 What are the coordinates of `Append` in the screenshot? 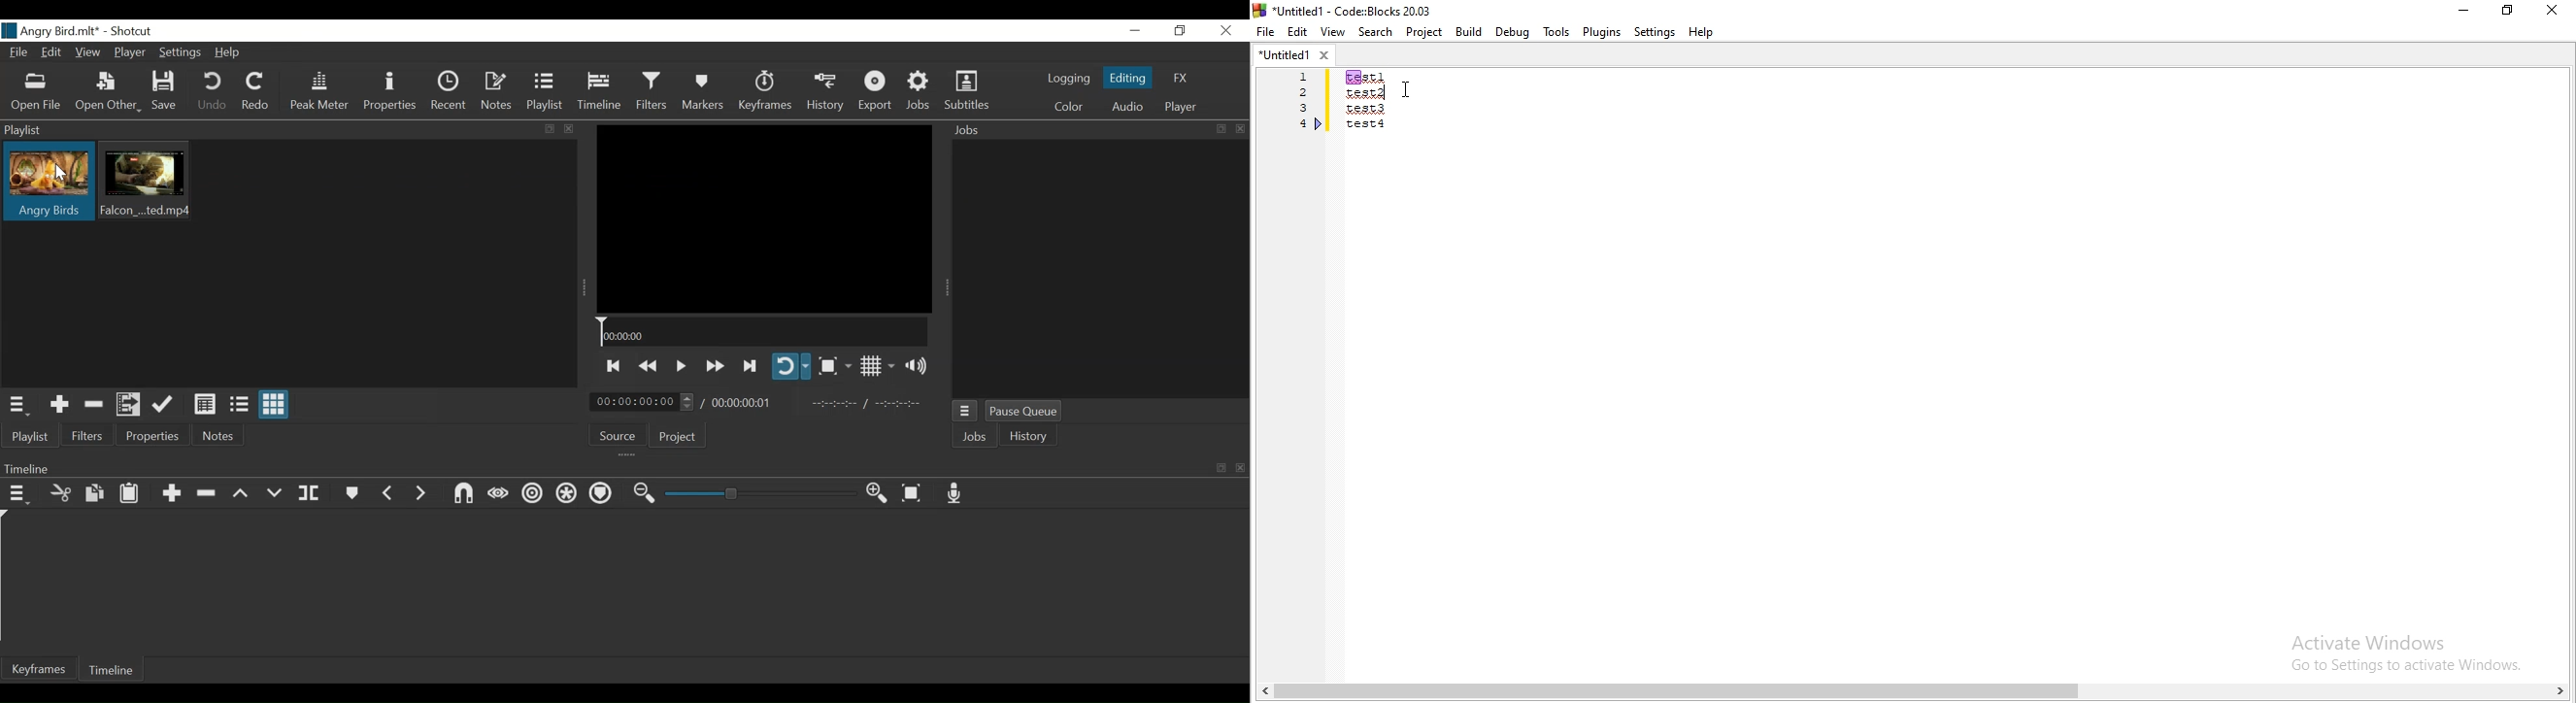 It's located at (172, 491).